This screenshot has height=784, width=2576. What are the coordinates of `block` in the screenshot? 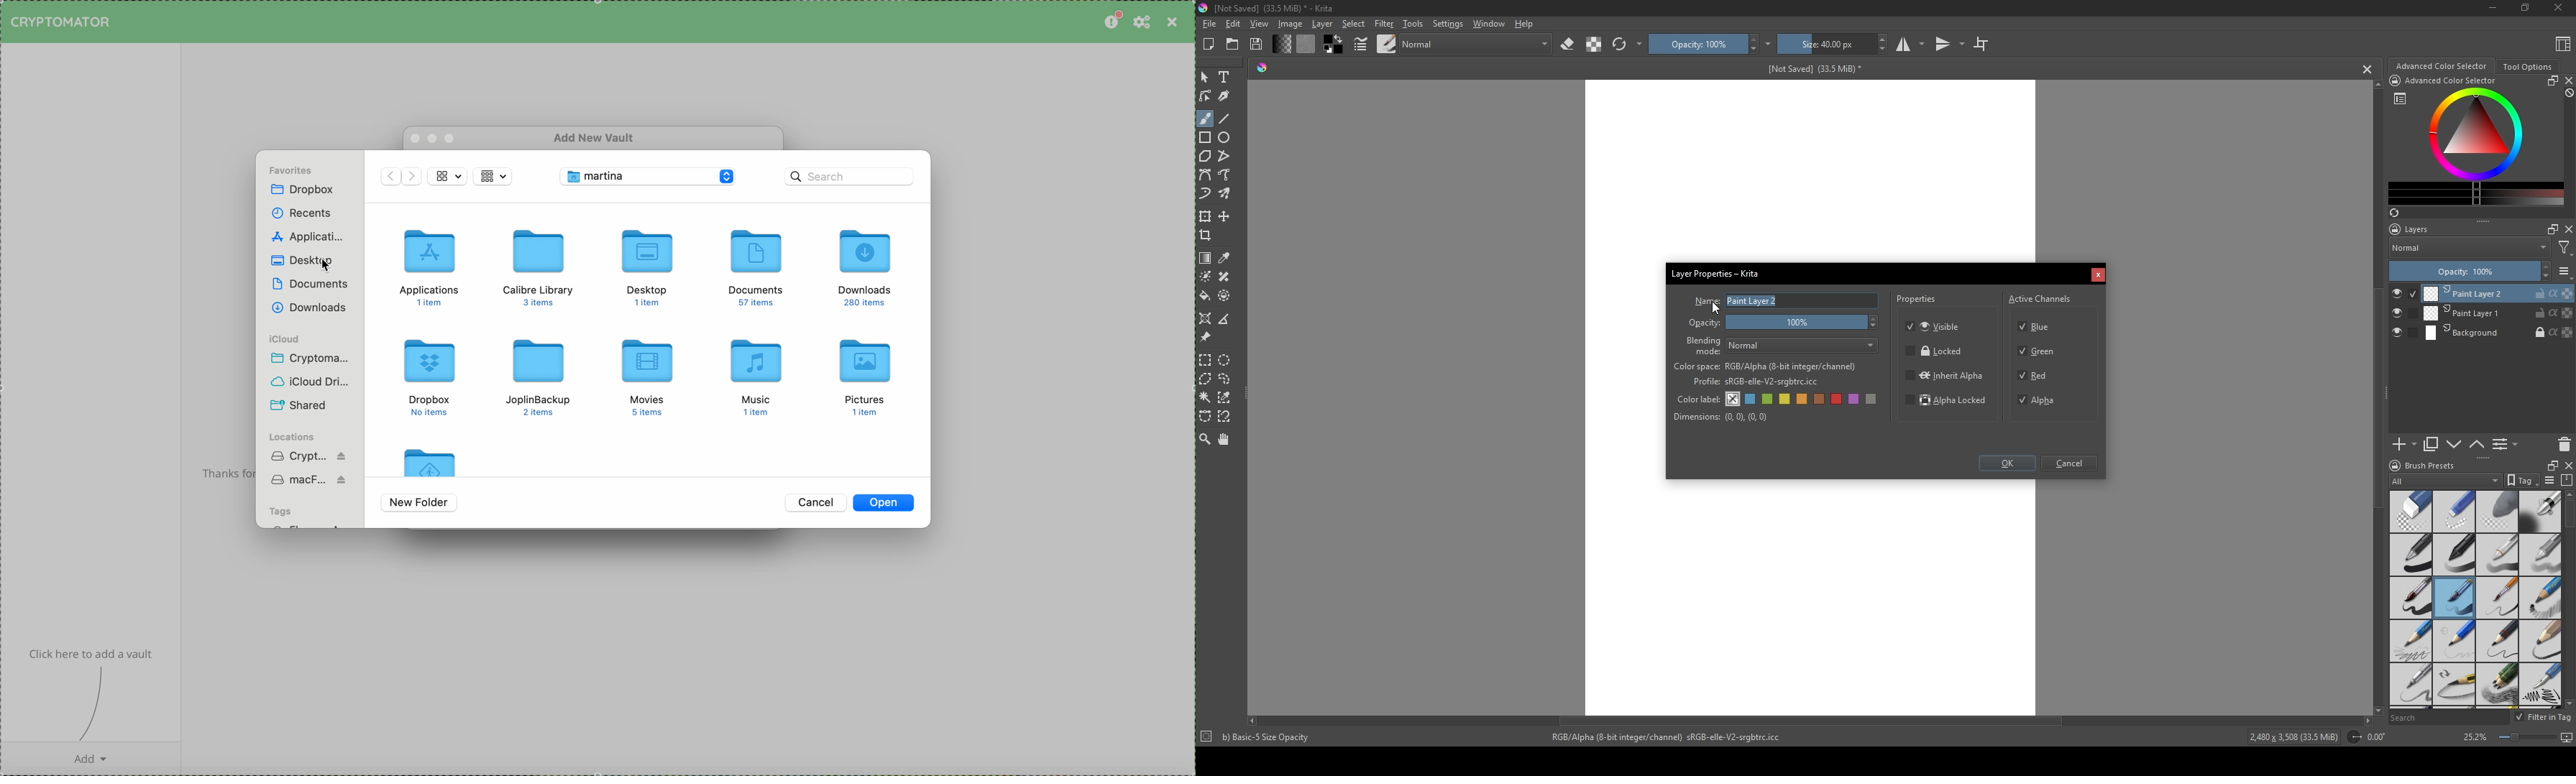 It's located at (2567, 93).